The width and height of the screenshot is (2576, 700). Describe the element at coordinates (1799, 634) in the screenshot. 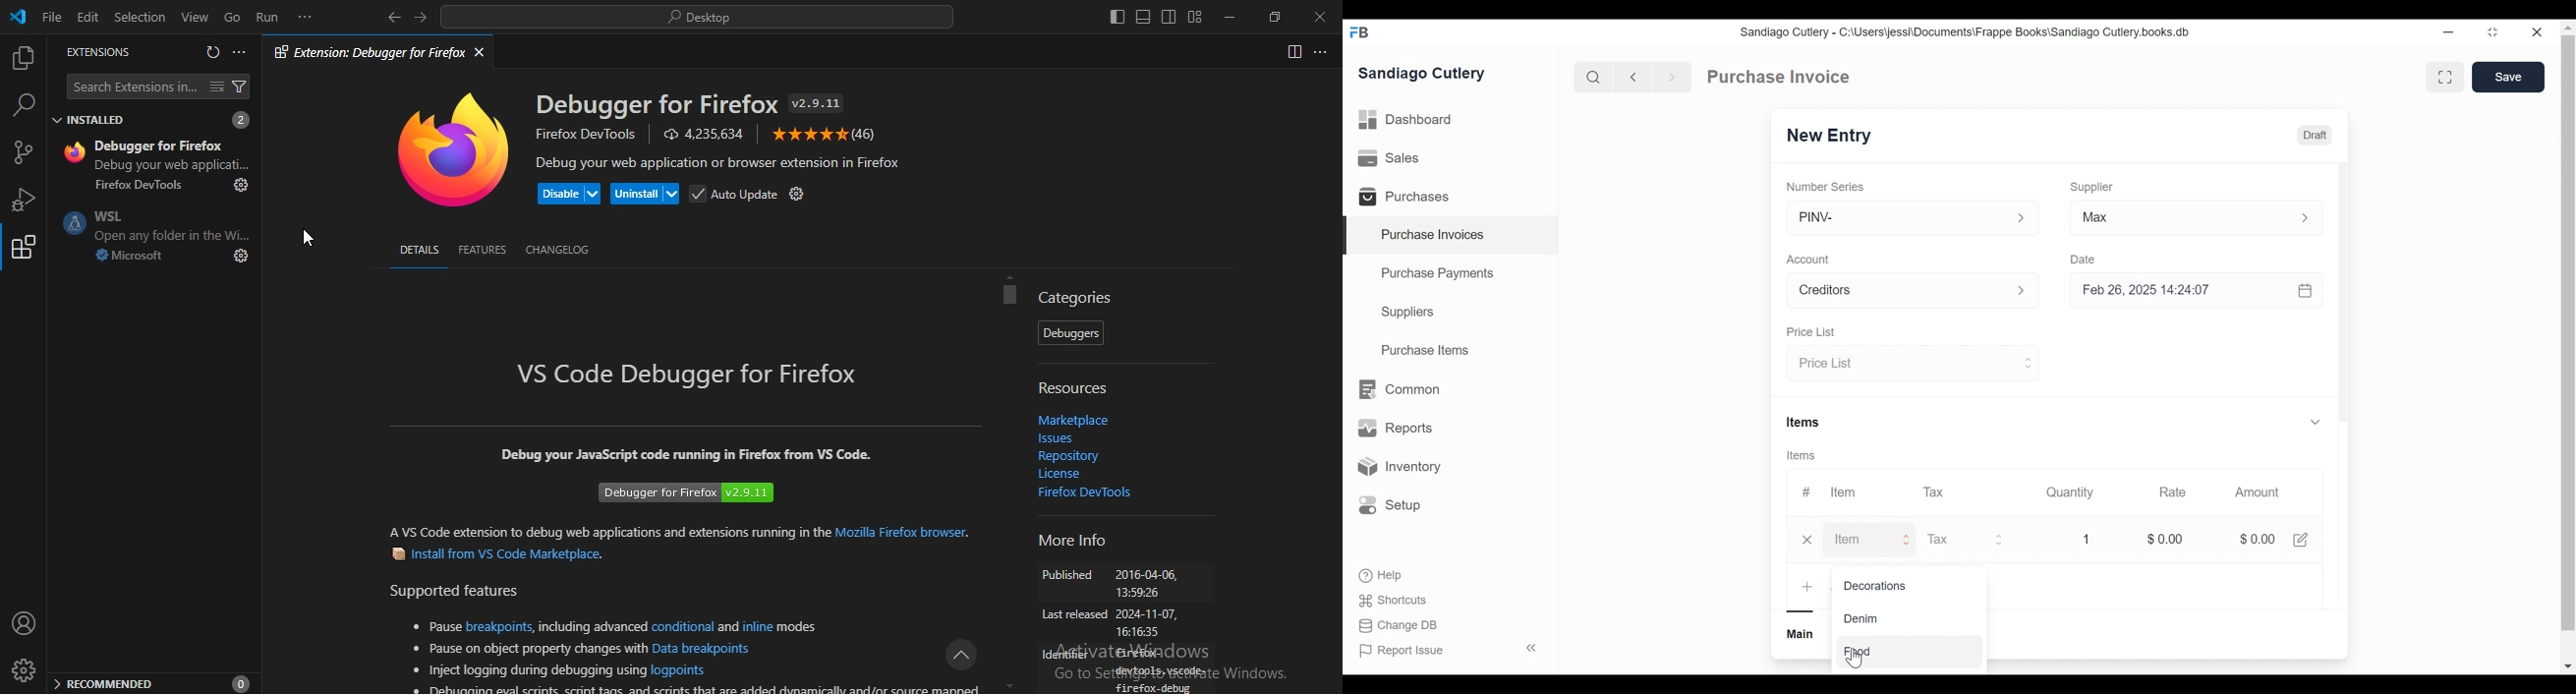

I see `Main` at that location.